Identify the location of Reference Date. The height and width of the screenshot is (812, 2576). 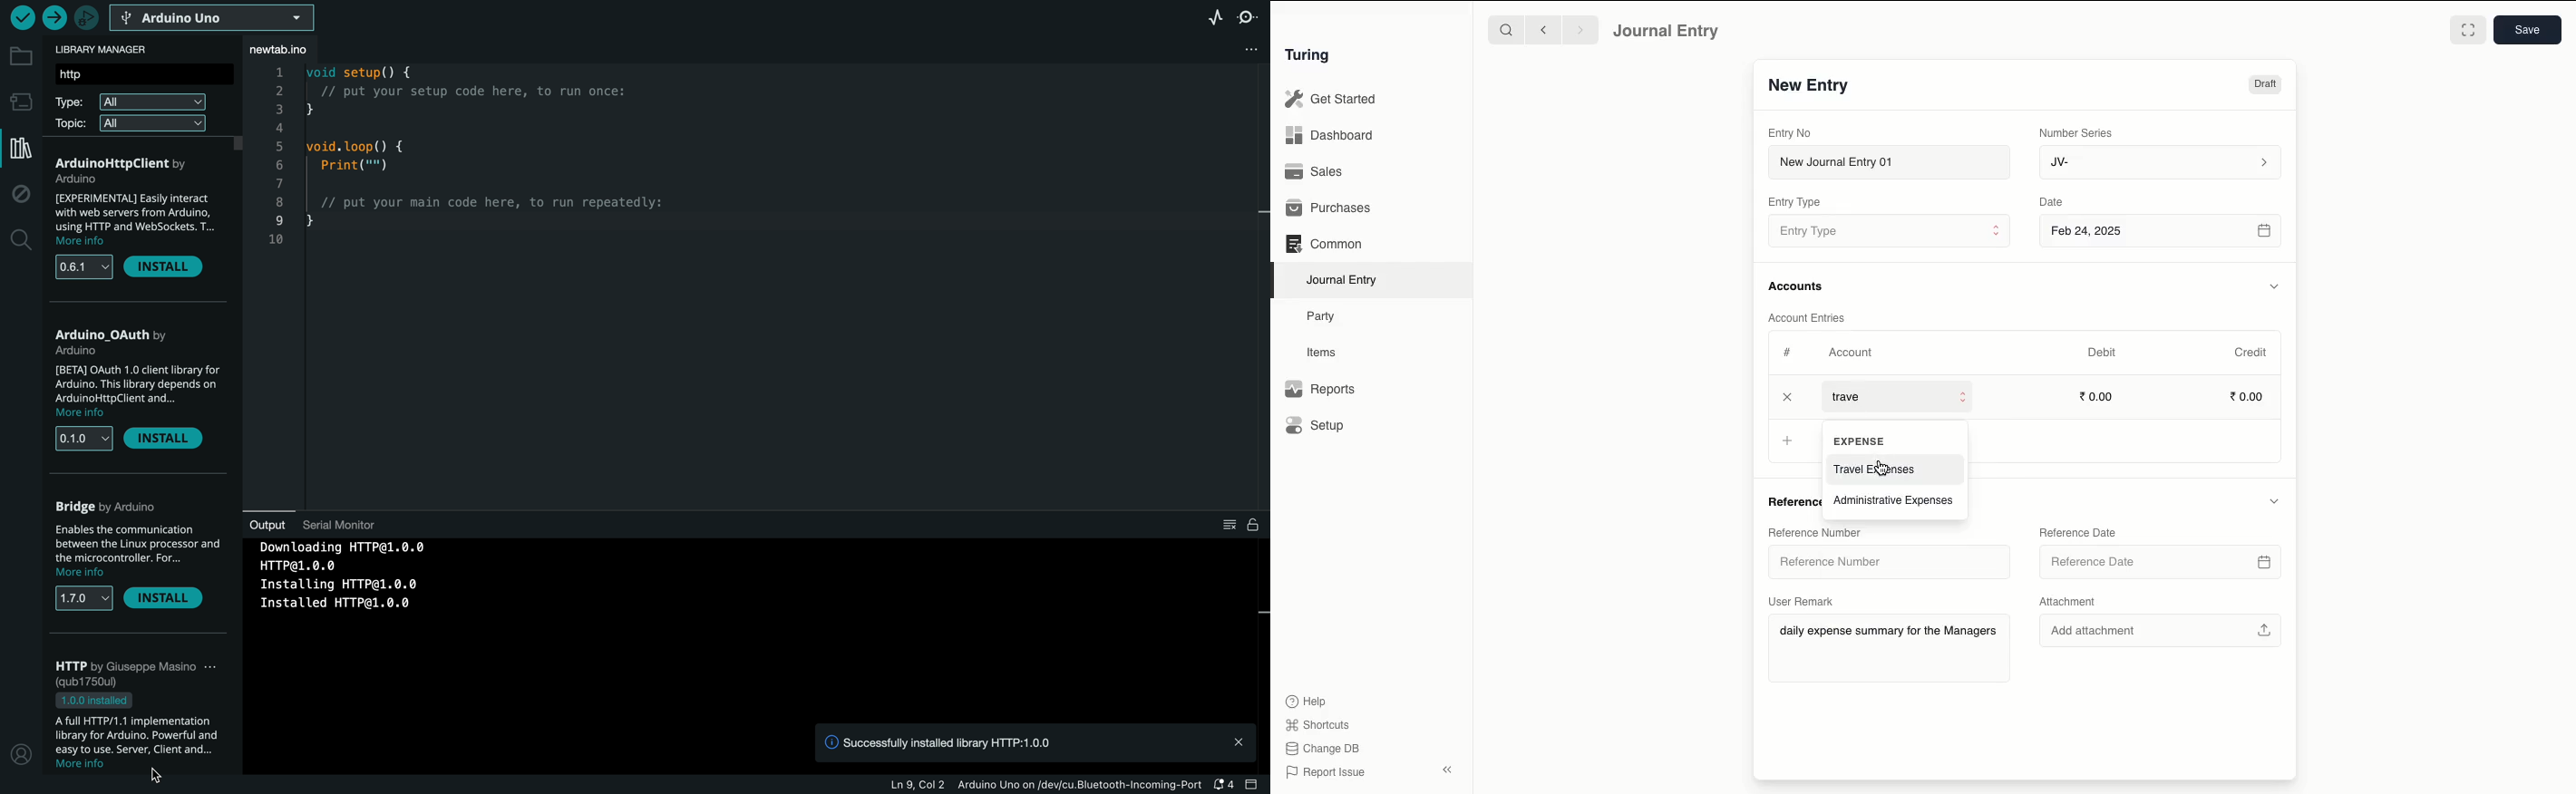
(2163, 557).